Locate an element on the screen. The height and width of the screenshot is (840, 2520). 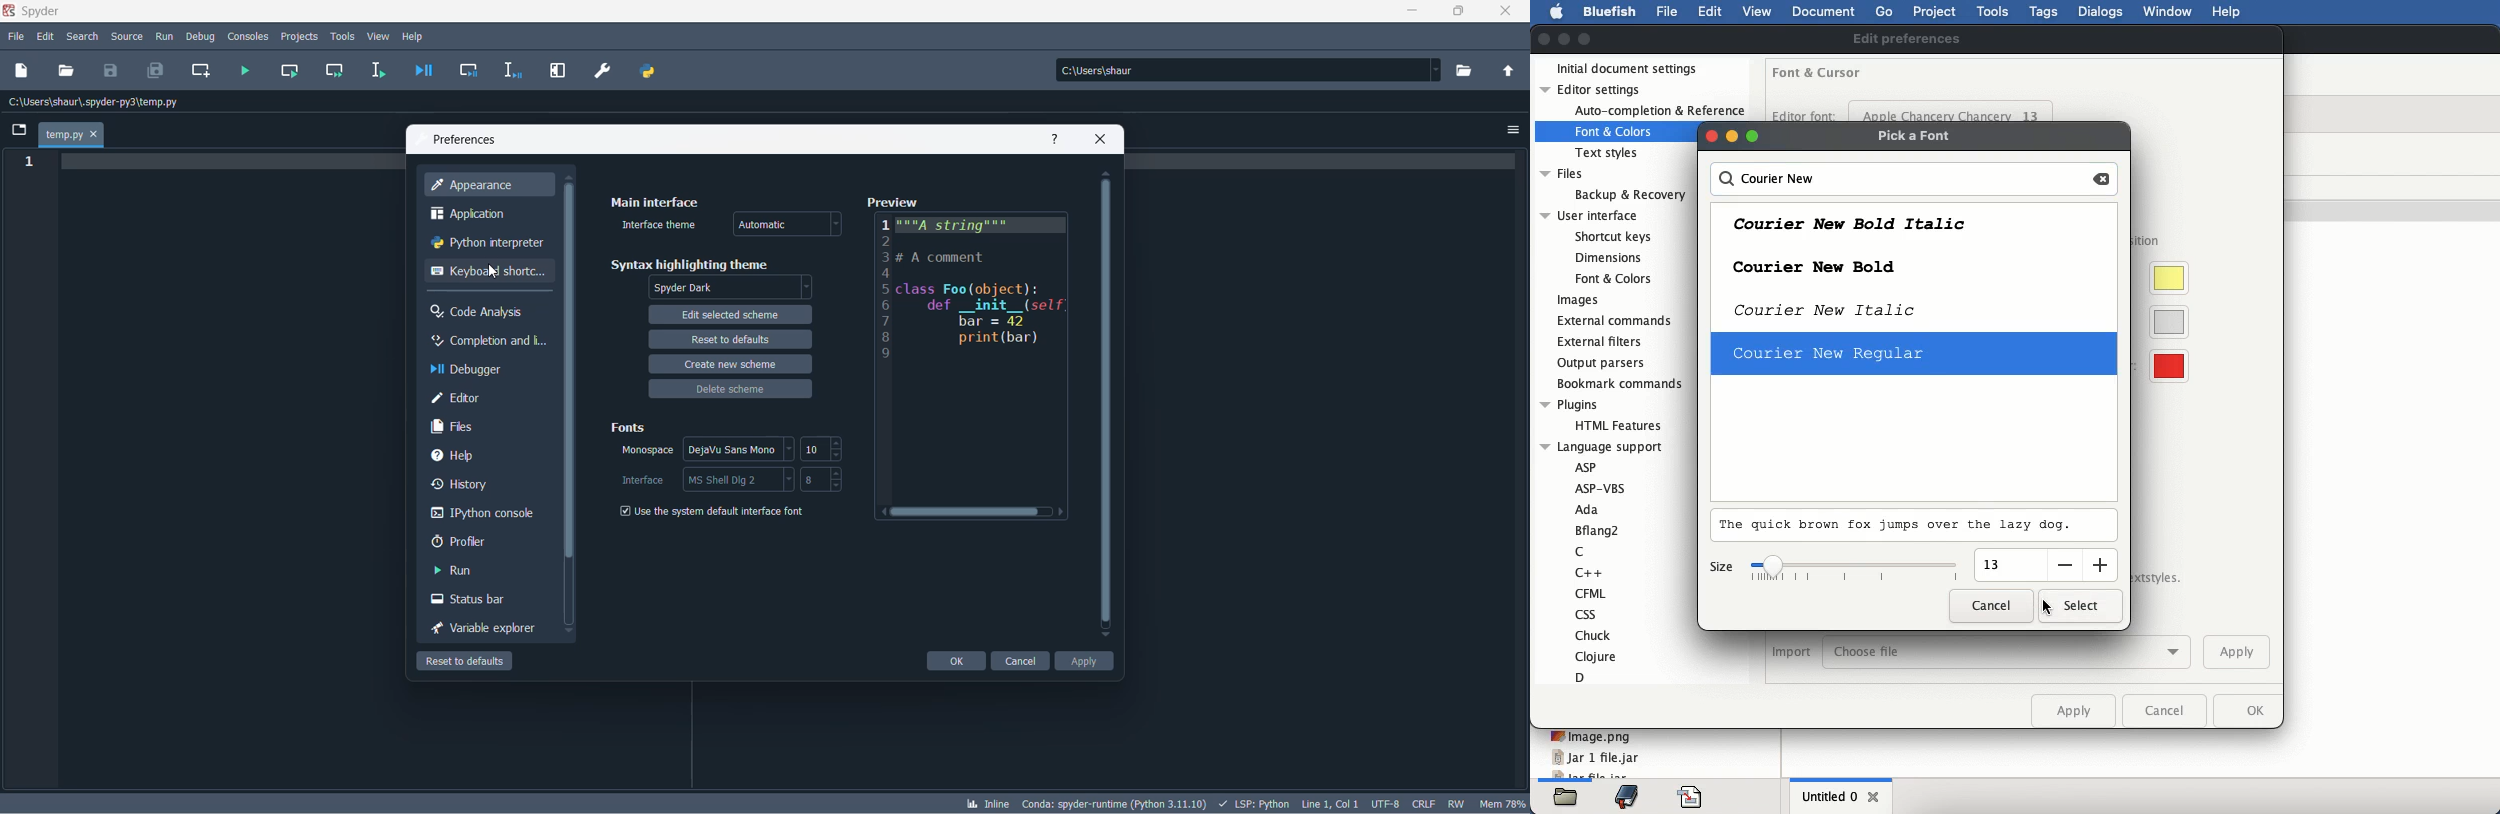
save is located at coordinates (112, 69).